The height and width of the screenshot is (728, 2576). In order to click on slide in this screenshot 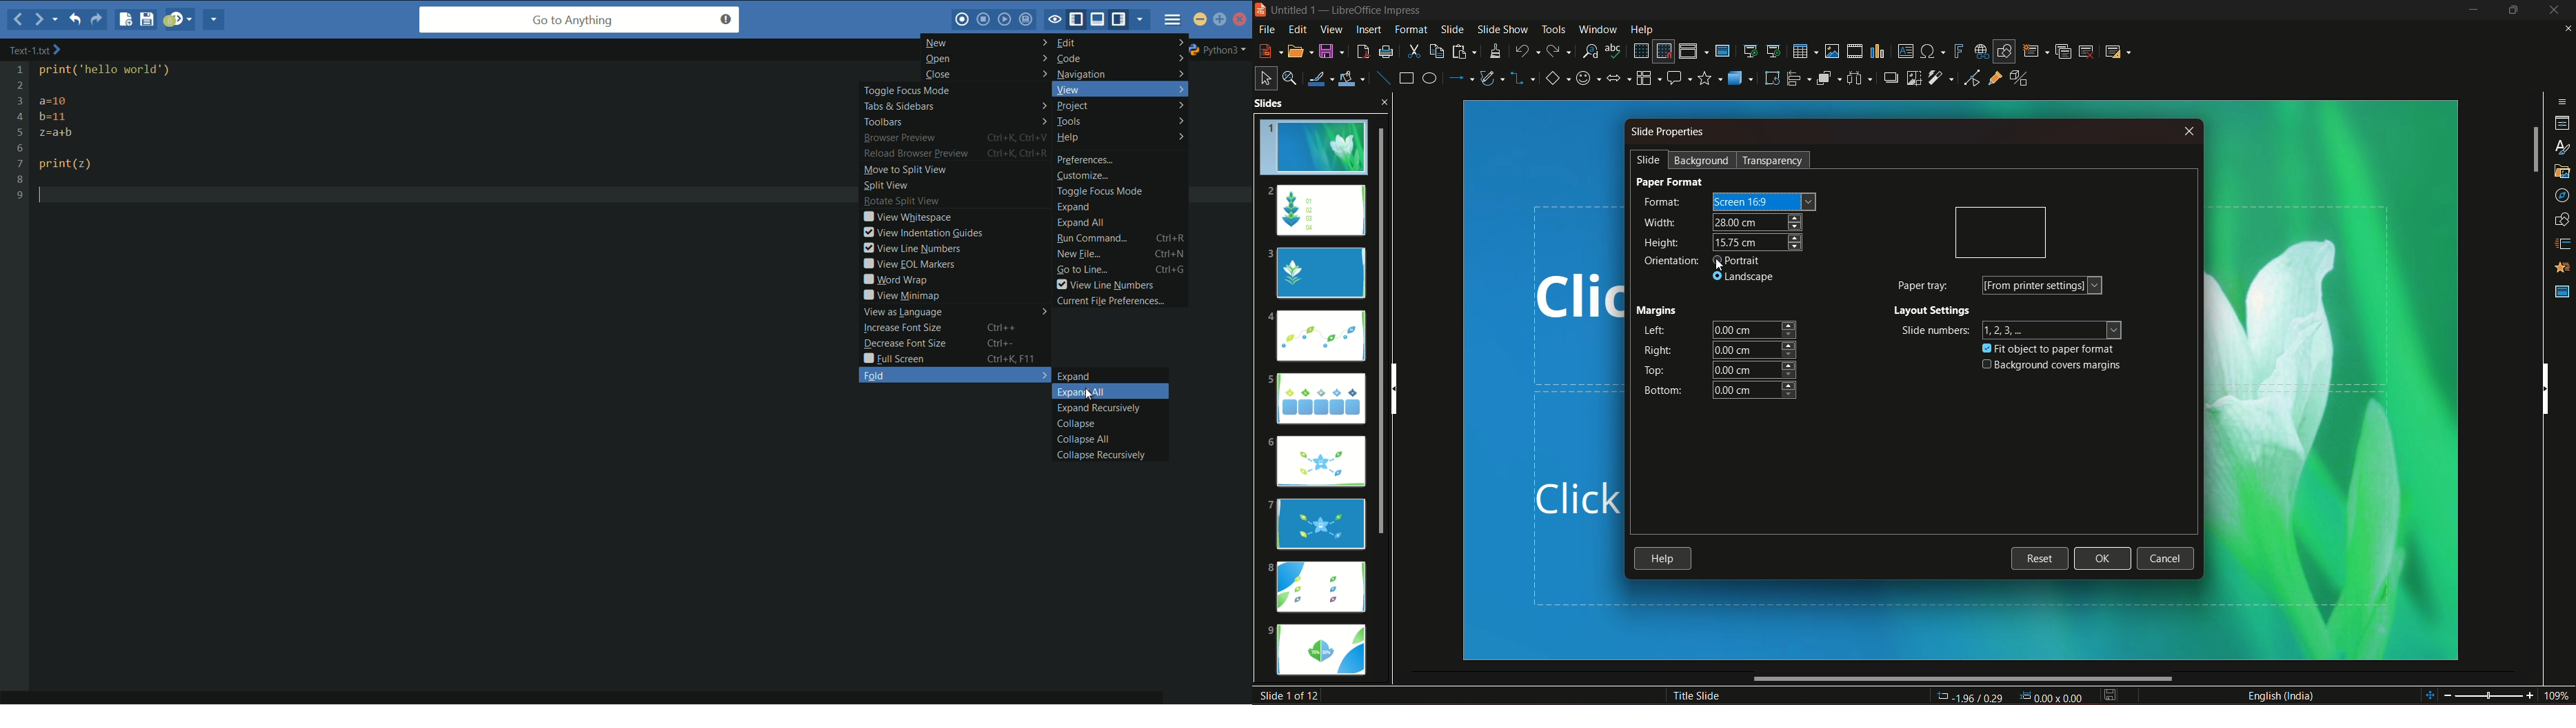, I will do `click(1452, 29)`.